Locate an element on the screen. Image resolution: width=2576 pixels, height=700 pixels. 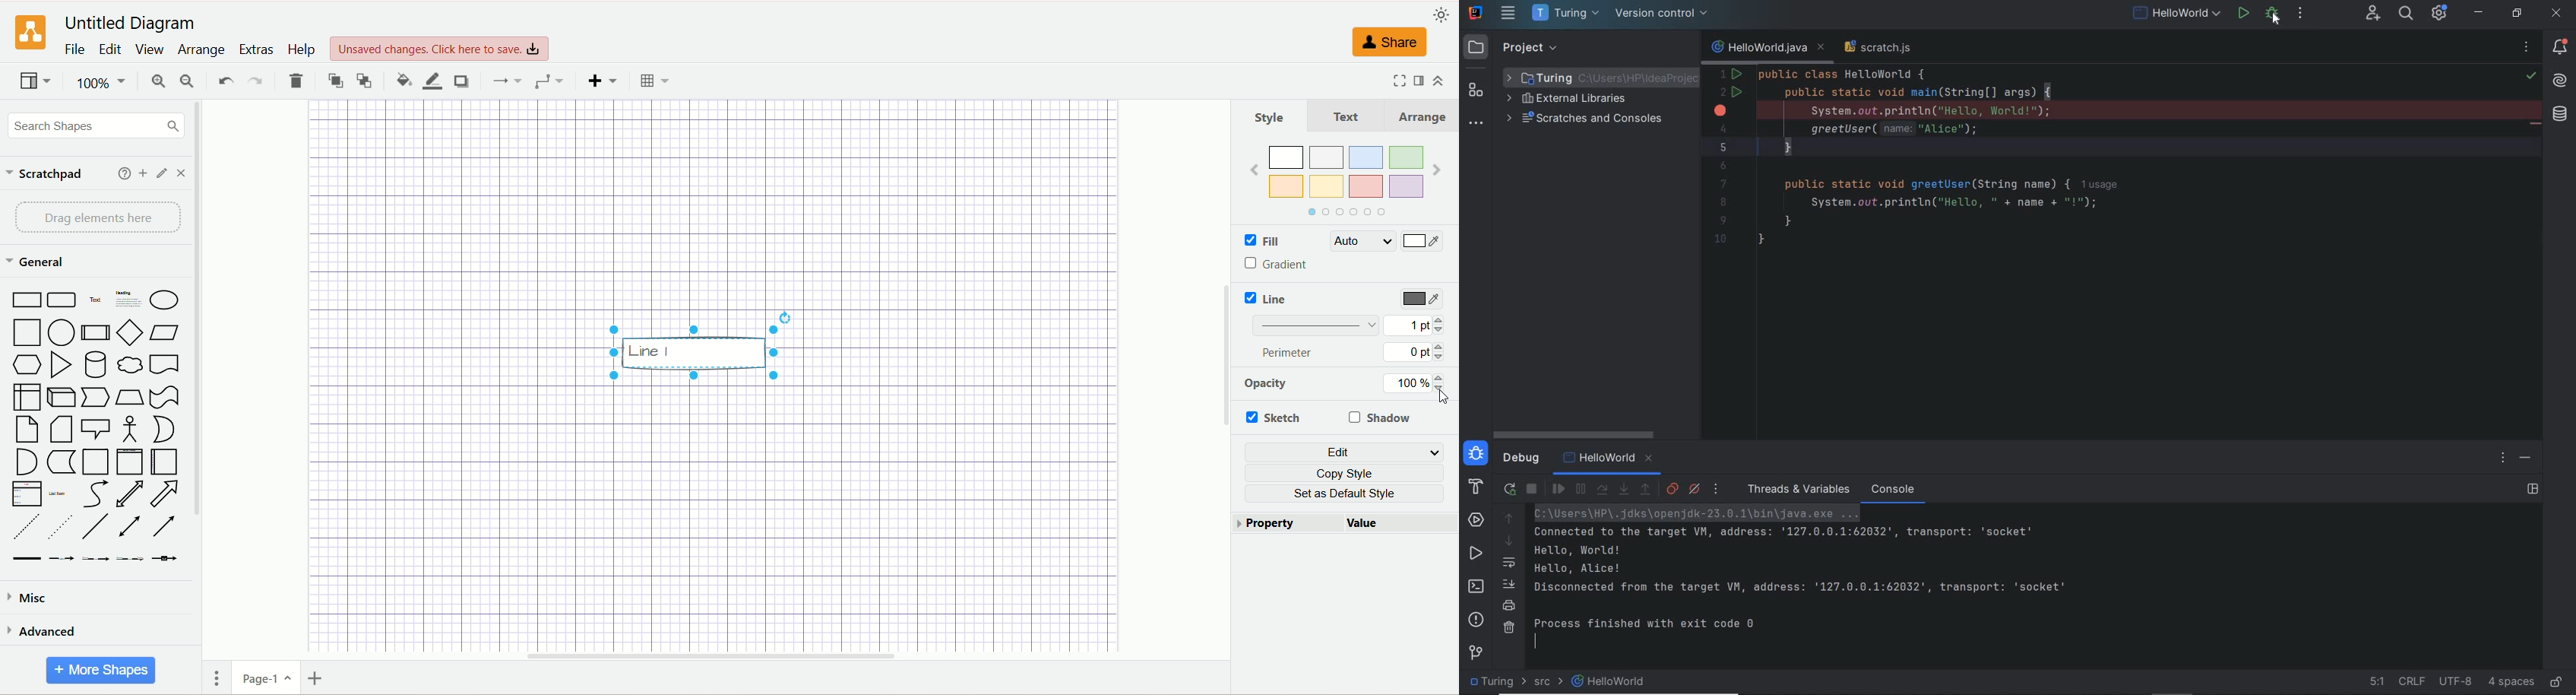
And is located at coordinates (27, 463).